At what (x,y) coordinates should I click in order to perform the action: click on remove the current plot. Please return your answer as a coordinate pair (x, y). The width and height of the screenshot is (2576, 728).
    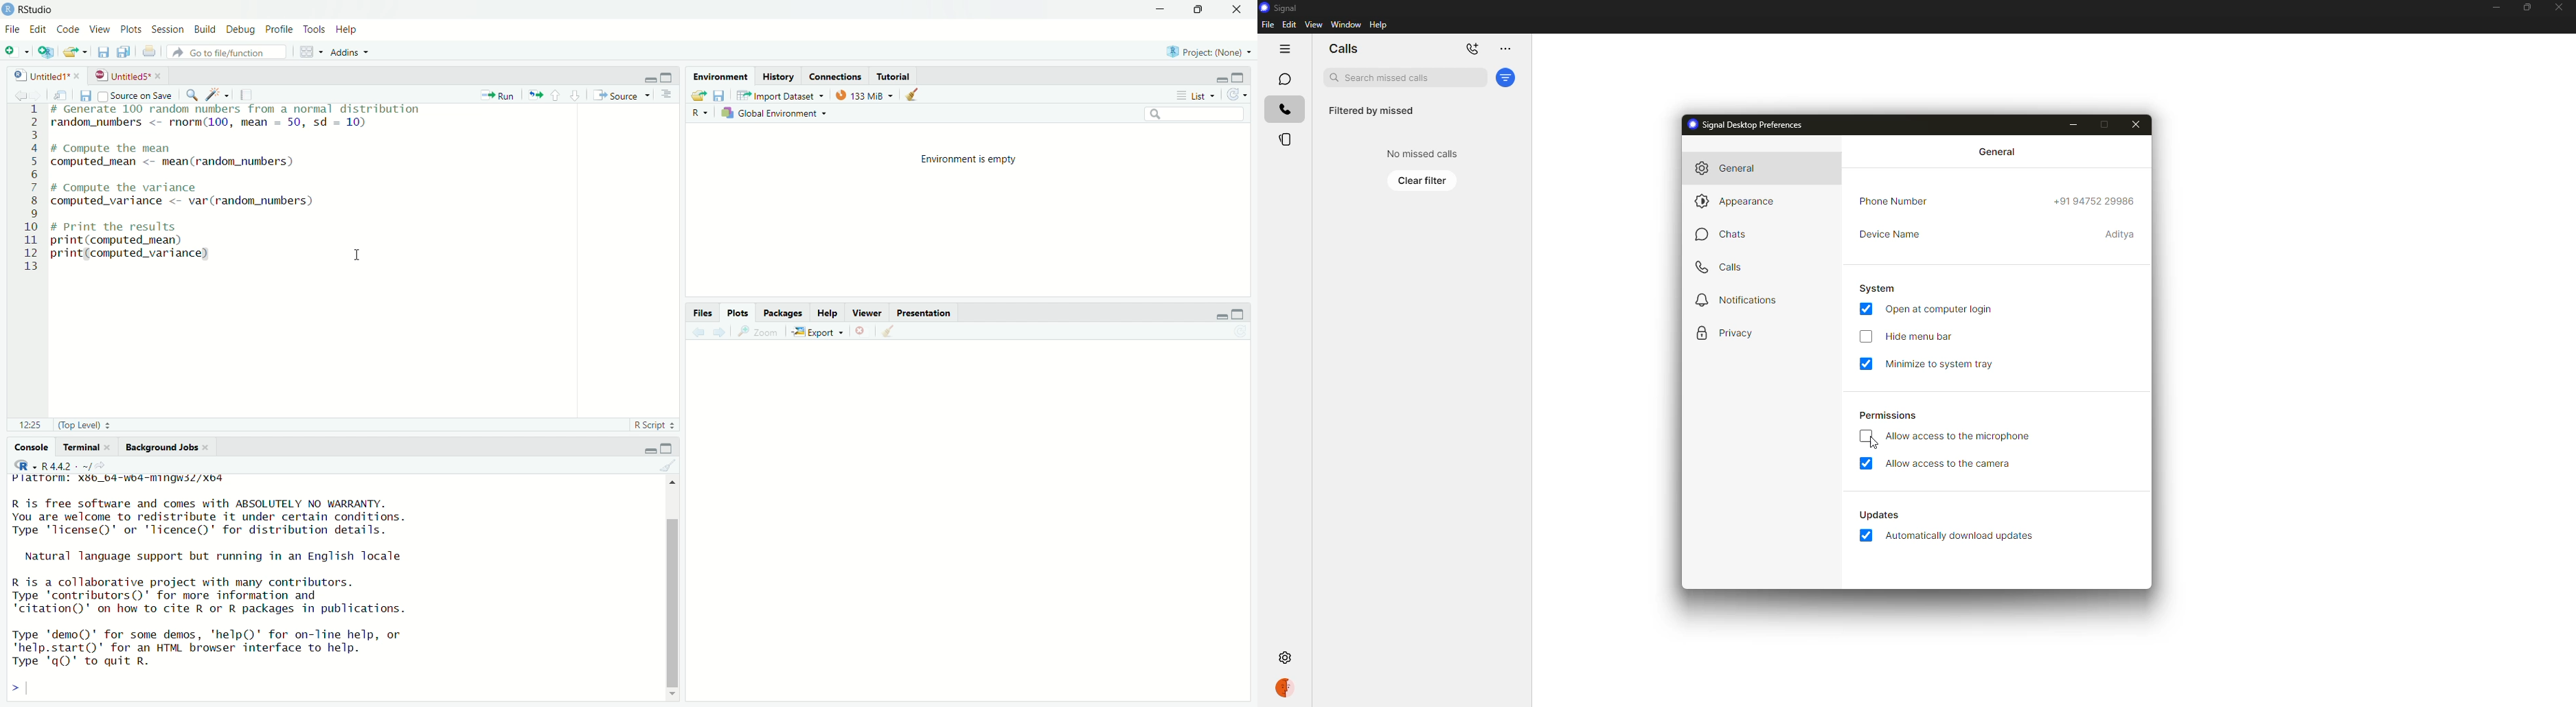
    Looking at the image, I should click on (861, 332).